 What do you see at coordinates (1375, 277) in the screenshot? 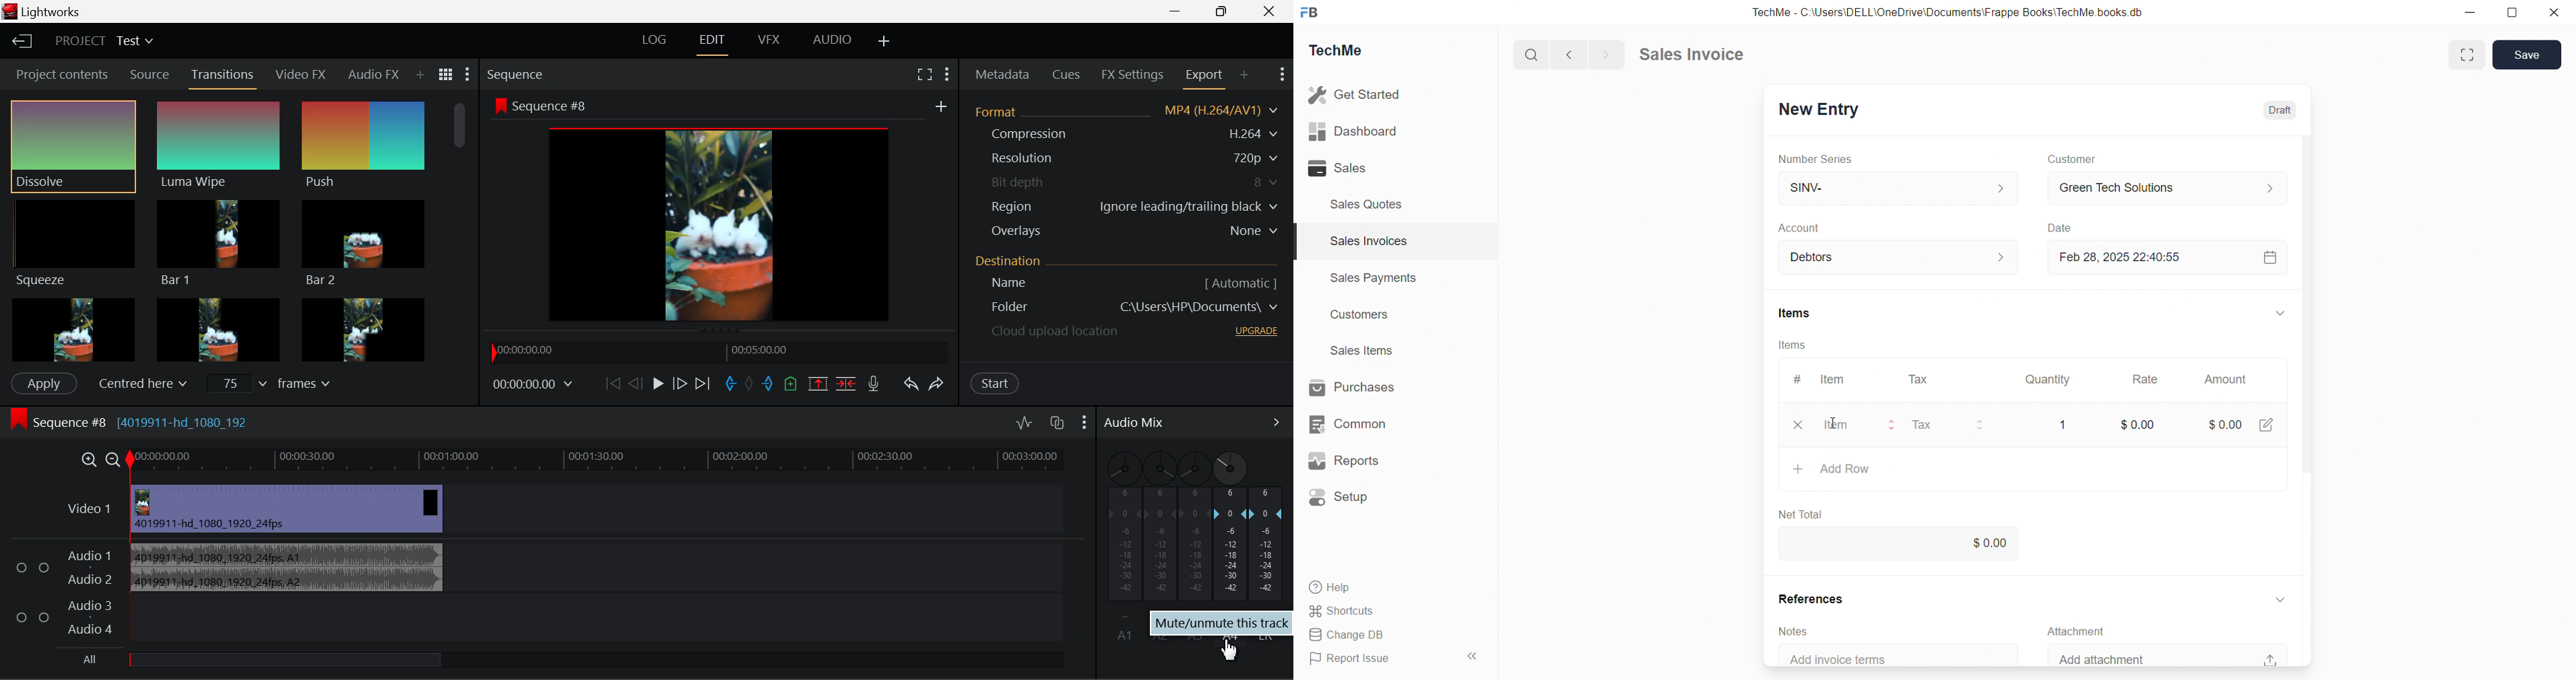
I see `Sales Payments` at bounding box center [1375, 277].